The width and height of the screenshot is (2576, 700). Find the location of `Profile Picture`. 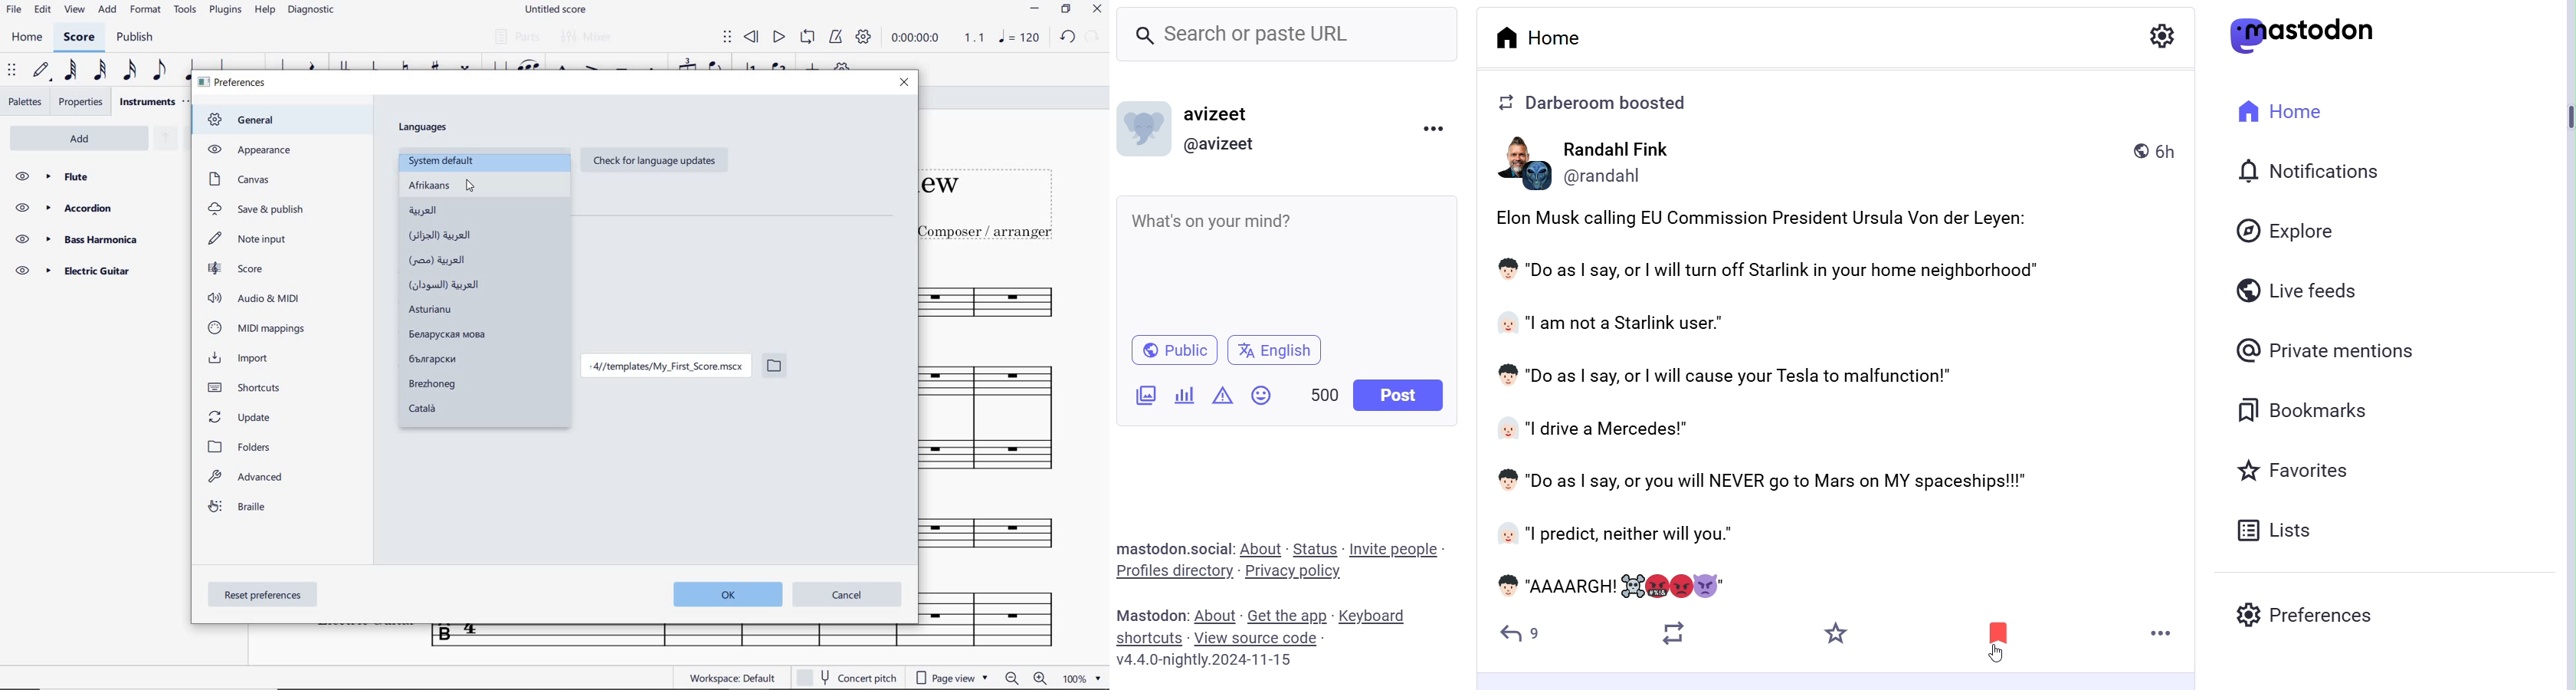

Profile Picture is located at coordinates (1142, 128).